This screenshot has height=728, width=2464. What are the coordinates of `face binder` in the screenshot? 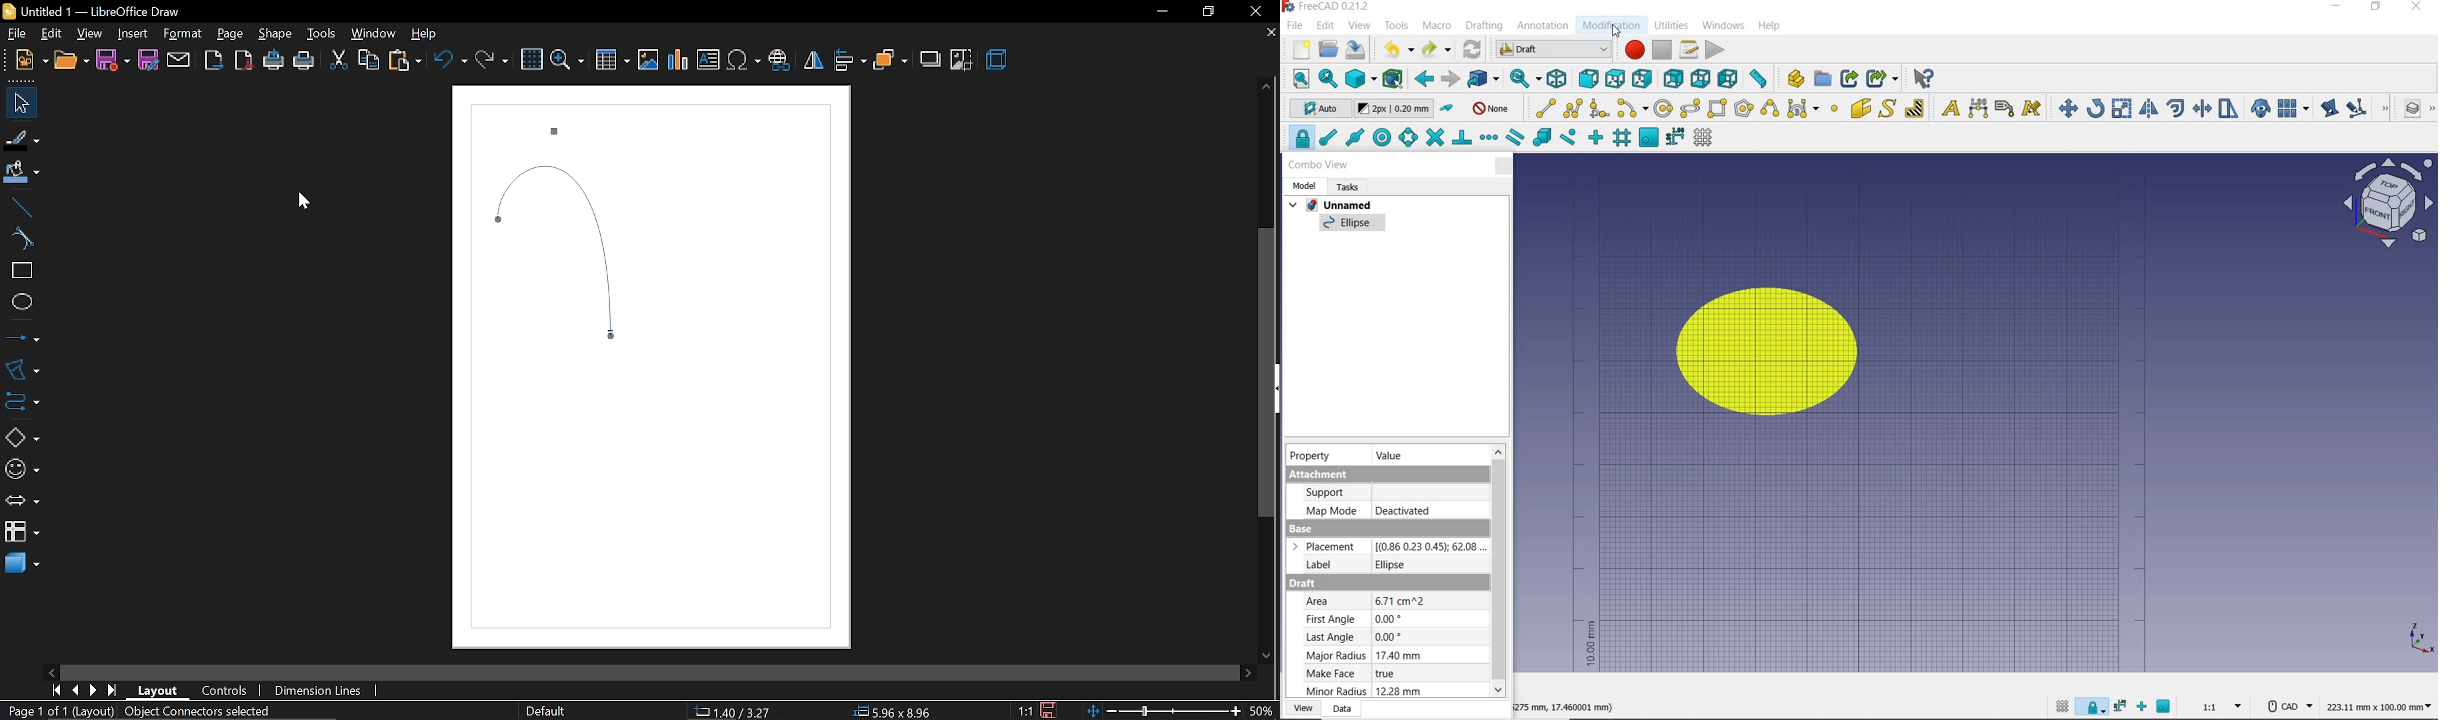 It's located at (1862, 110).